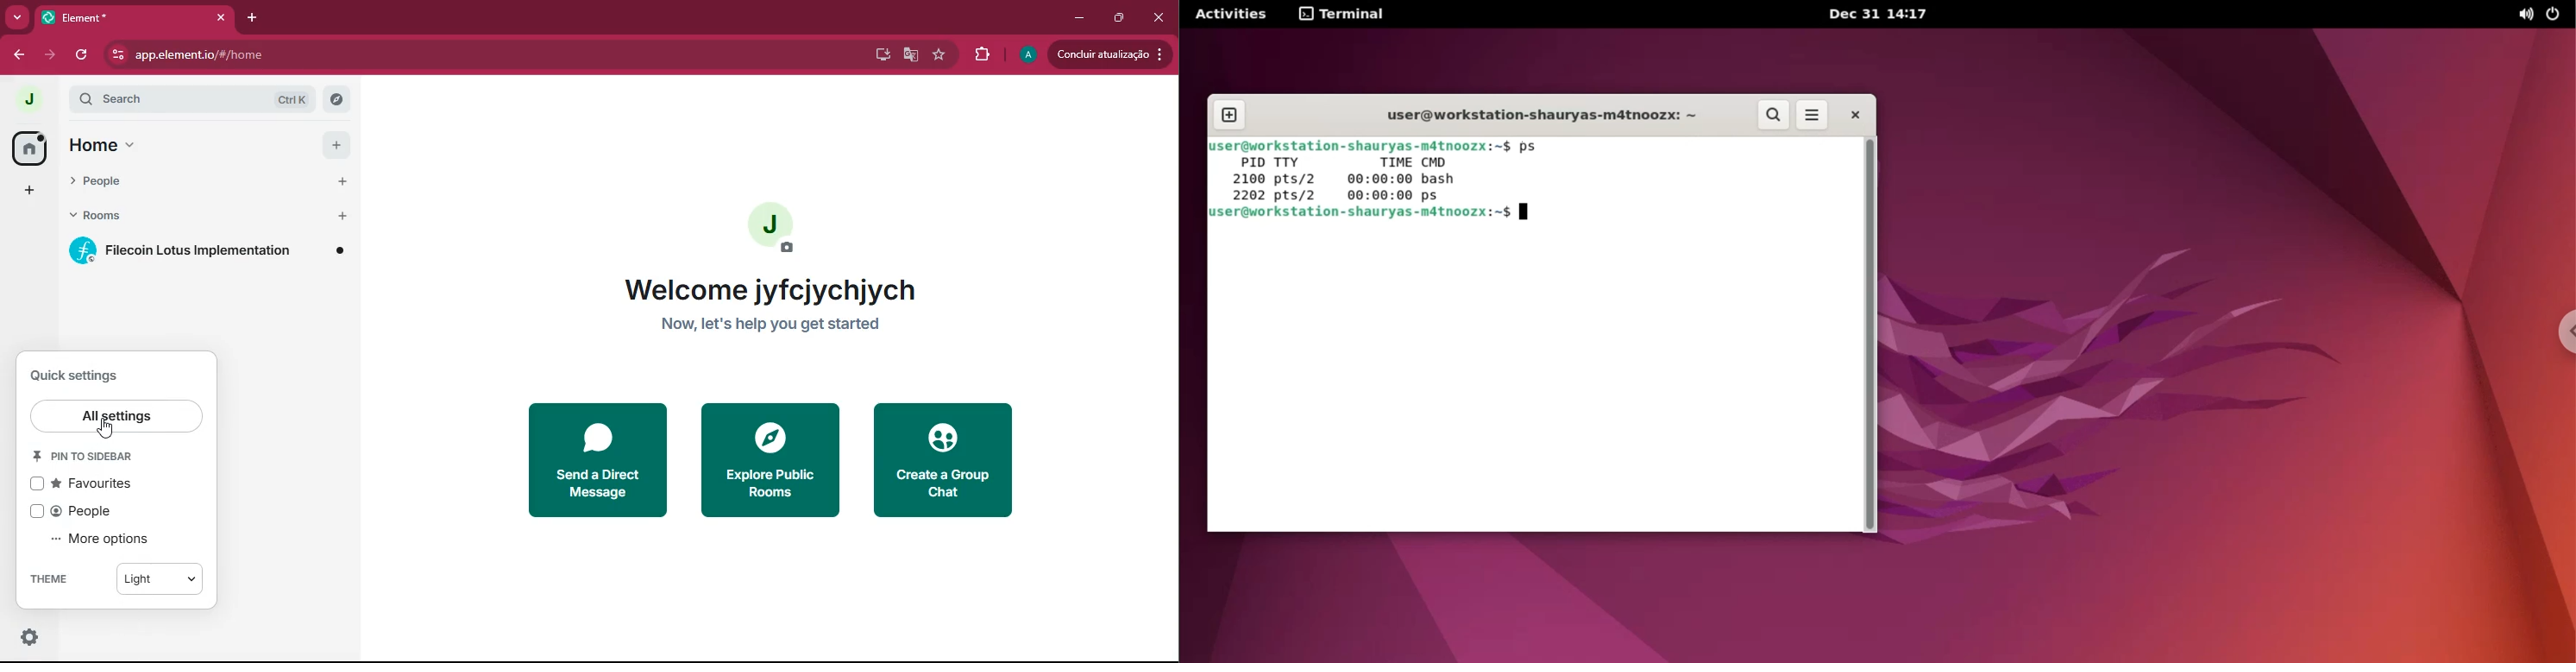 The width and height of the screenshot is (2576, 672). I want to click on power options, so click(2559, 15).